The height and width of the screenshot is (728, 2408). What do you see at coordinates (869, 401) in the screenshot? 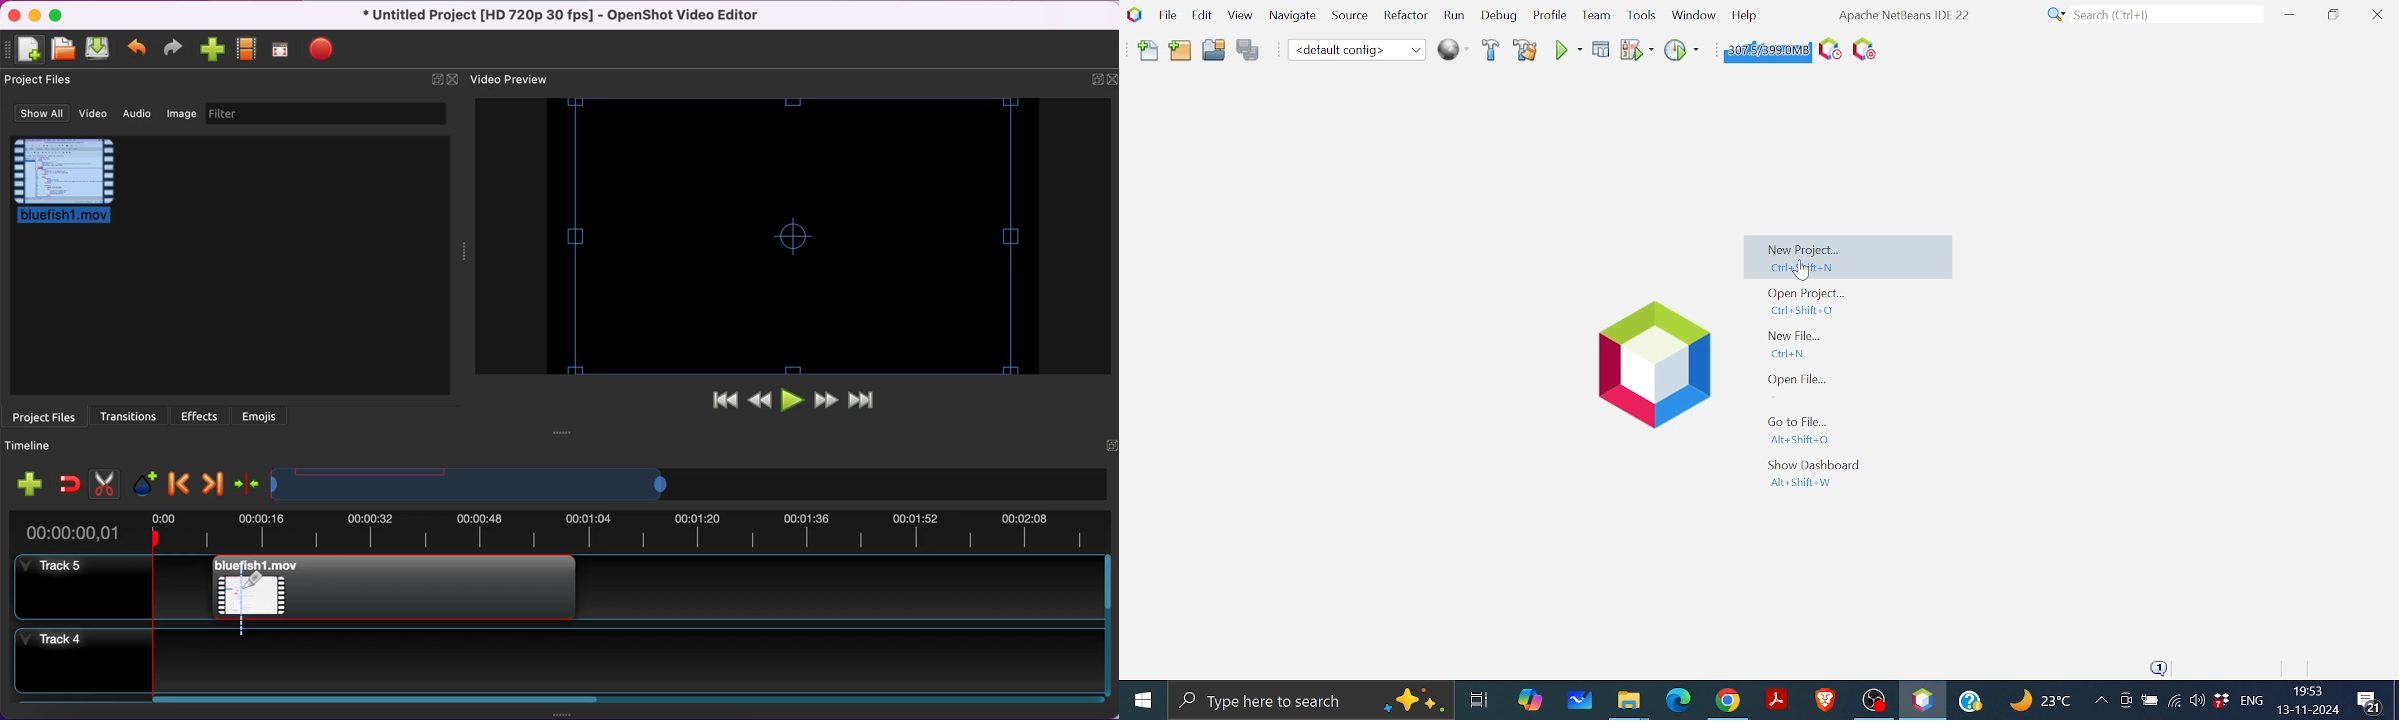
I see `jump to end` at bounding box center [869, 401].